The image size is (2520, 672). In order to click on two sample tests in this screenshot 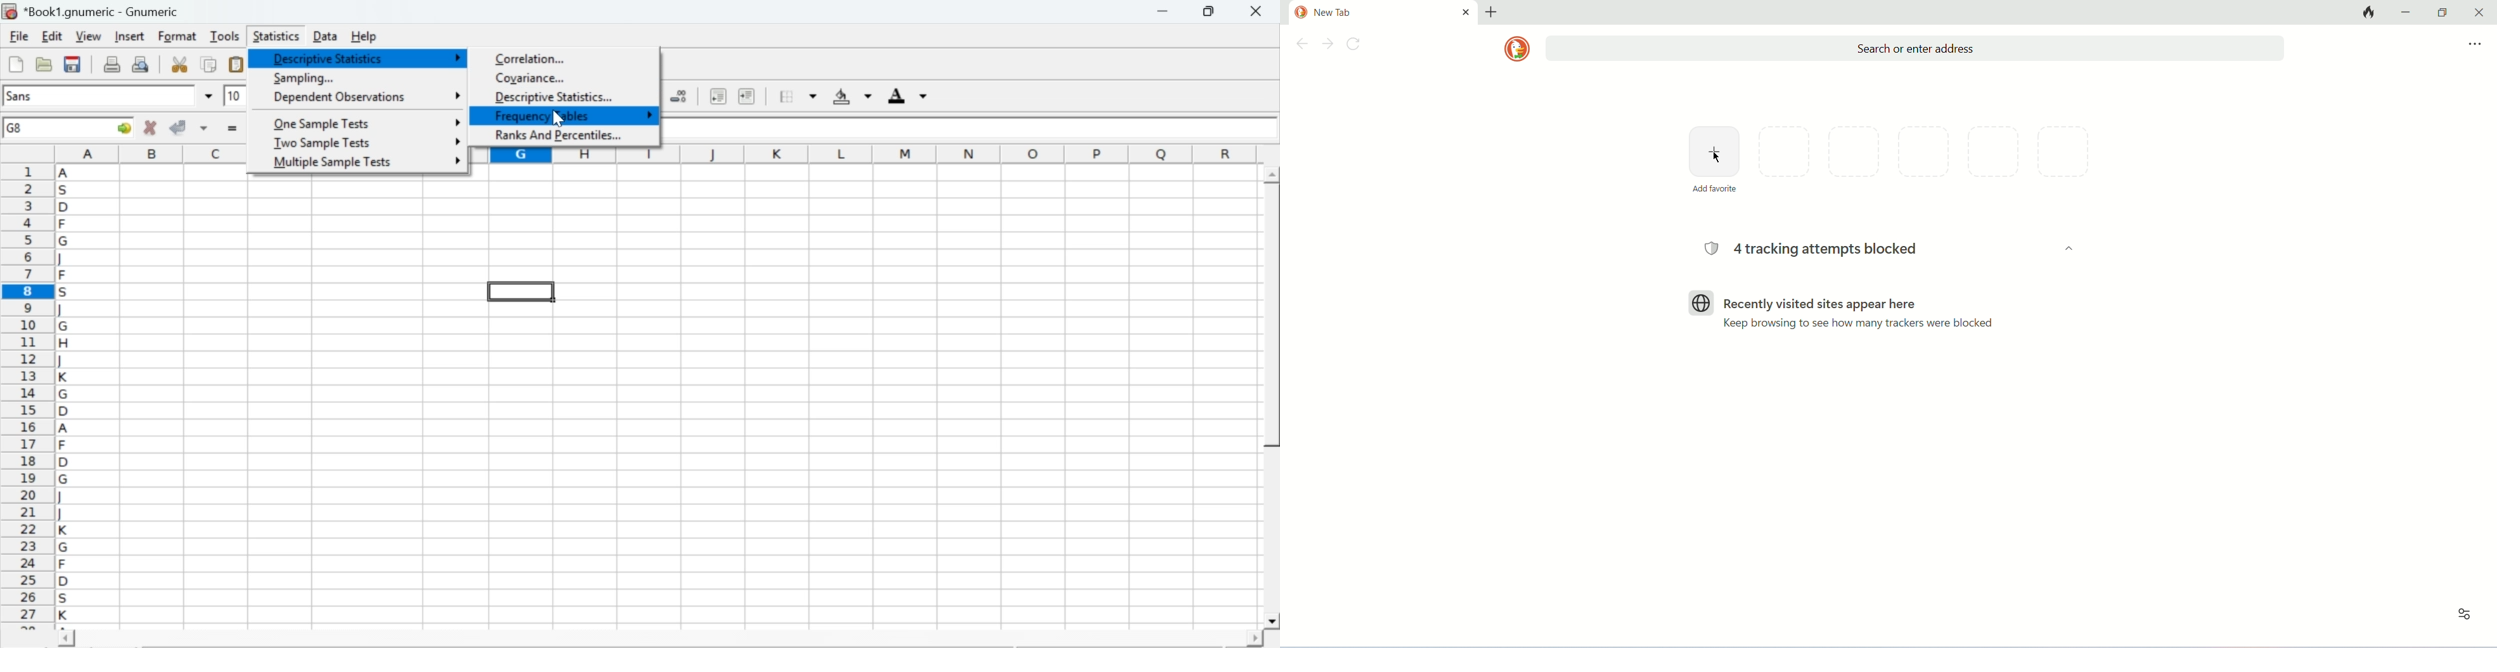, I will do `click(322, 143)`.